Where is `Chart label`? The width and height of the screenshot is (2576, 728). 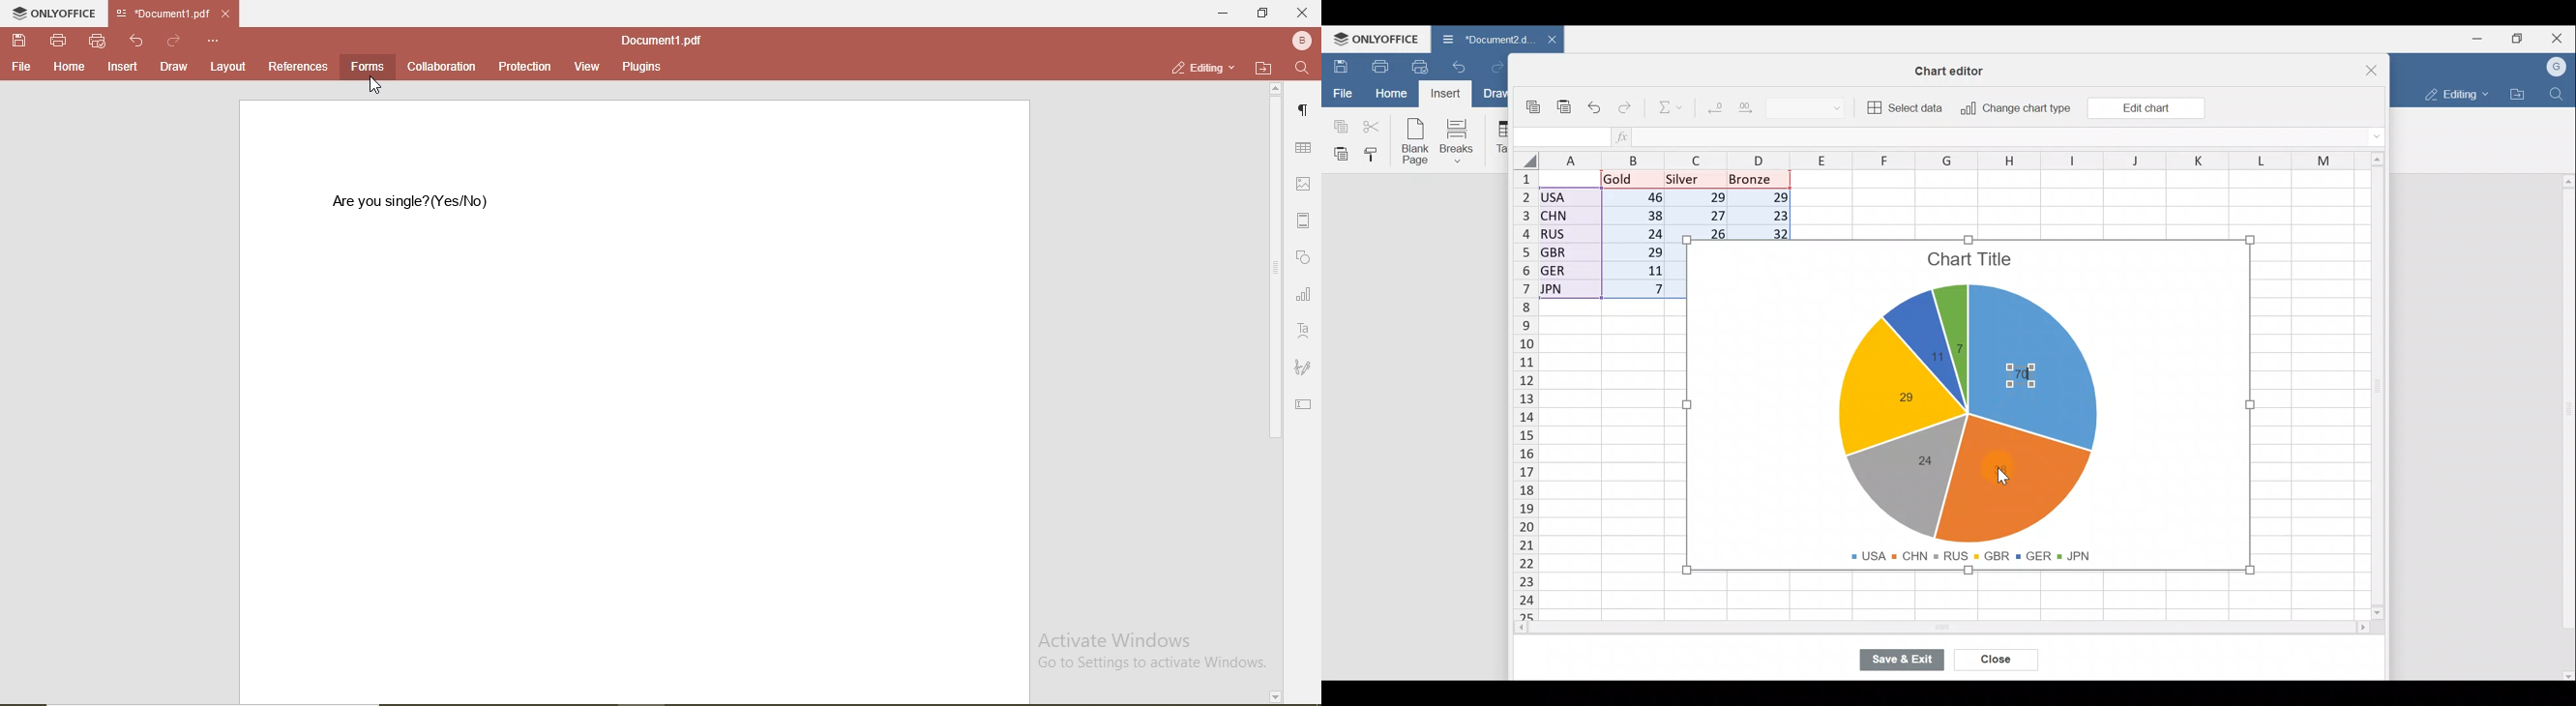 Chart label is located at coordinates (2033, 377).